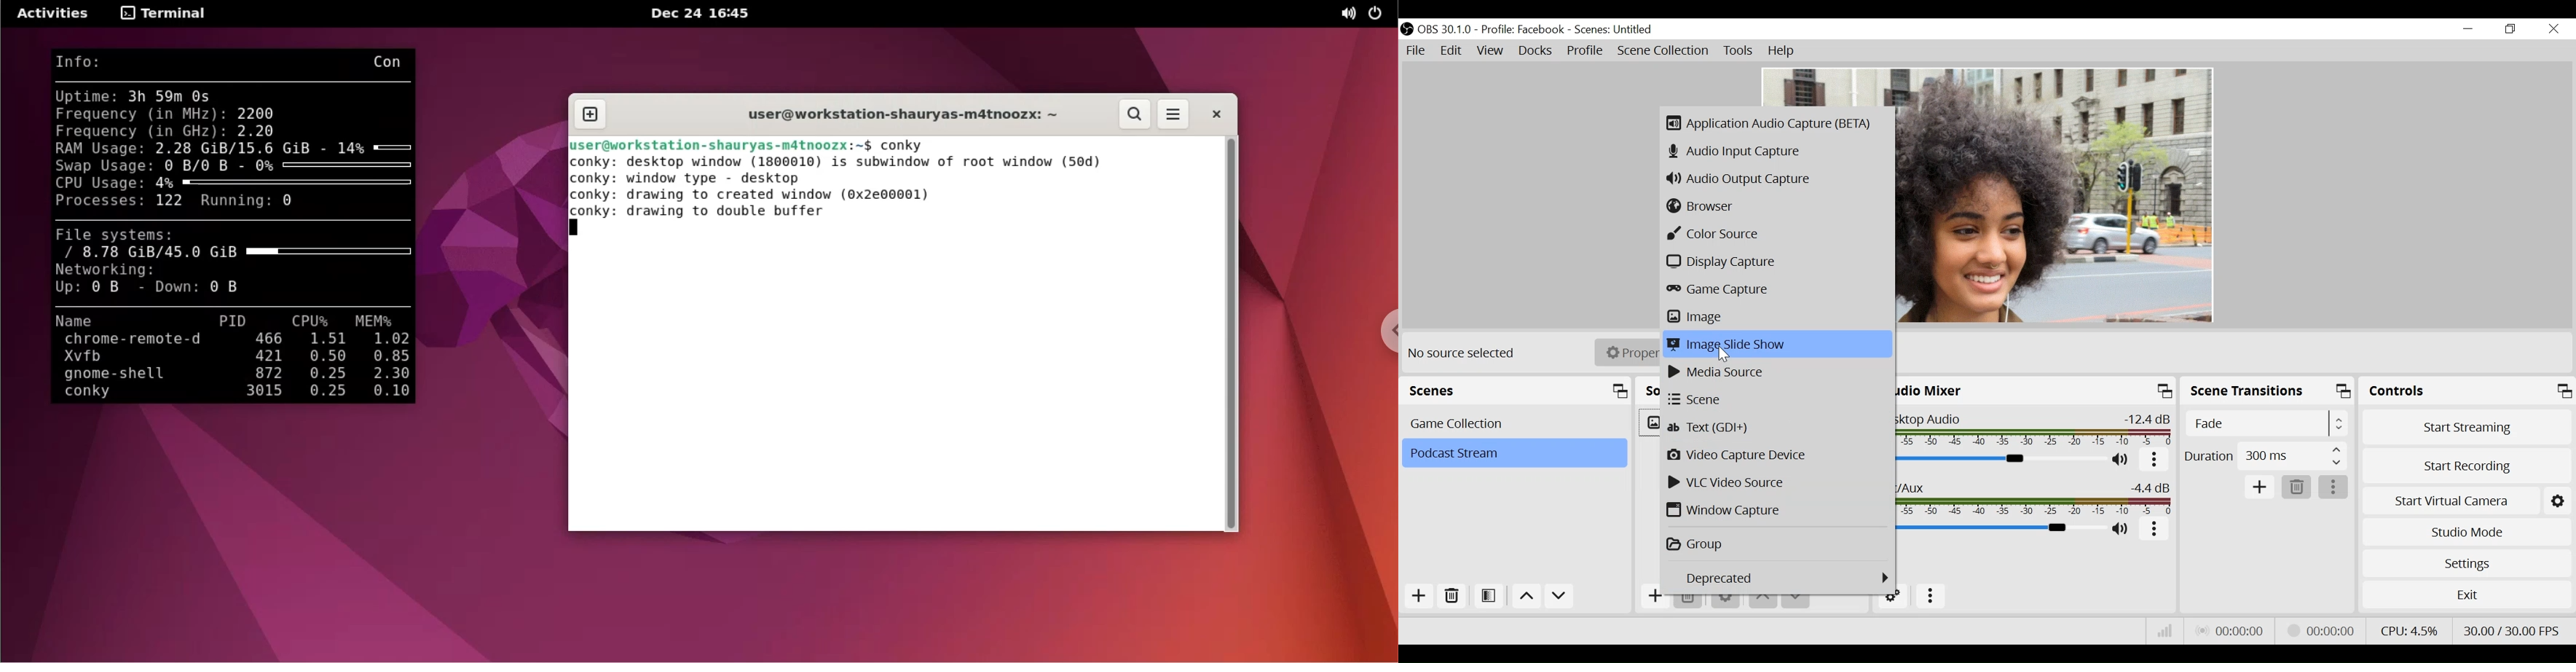 This screenshot has height=672, width=2576. I want to click on No Source Selected, so click(1463, 352).